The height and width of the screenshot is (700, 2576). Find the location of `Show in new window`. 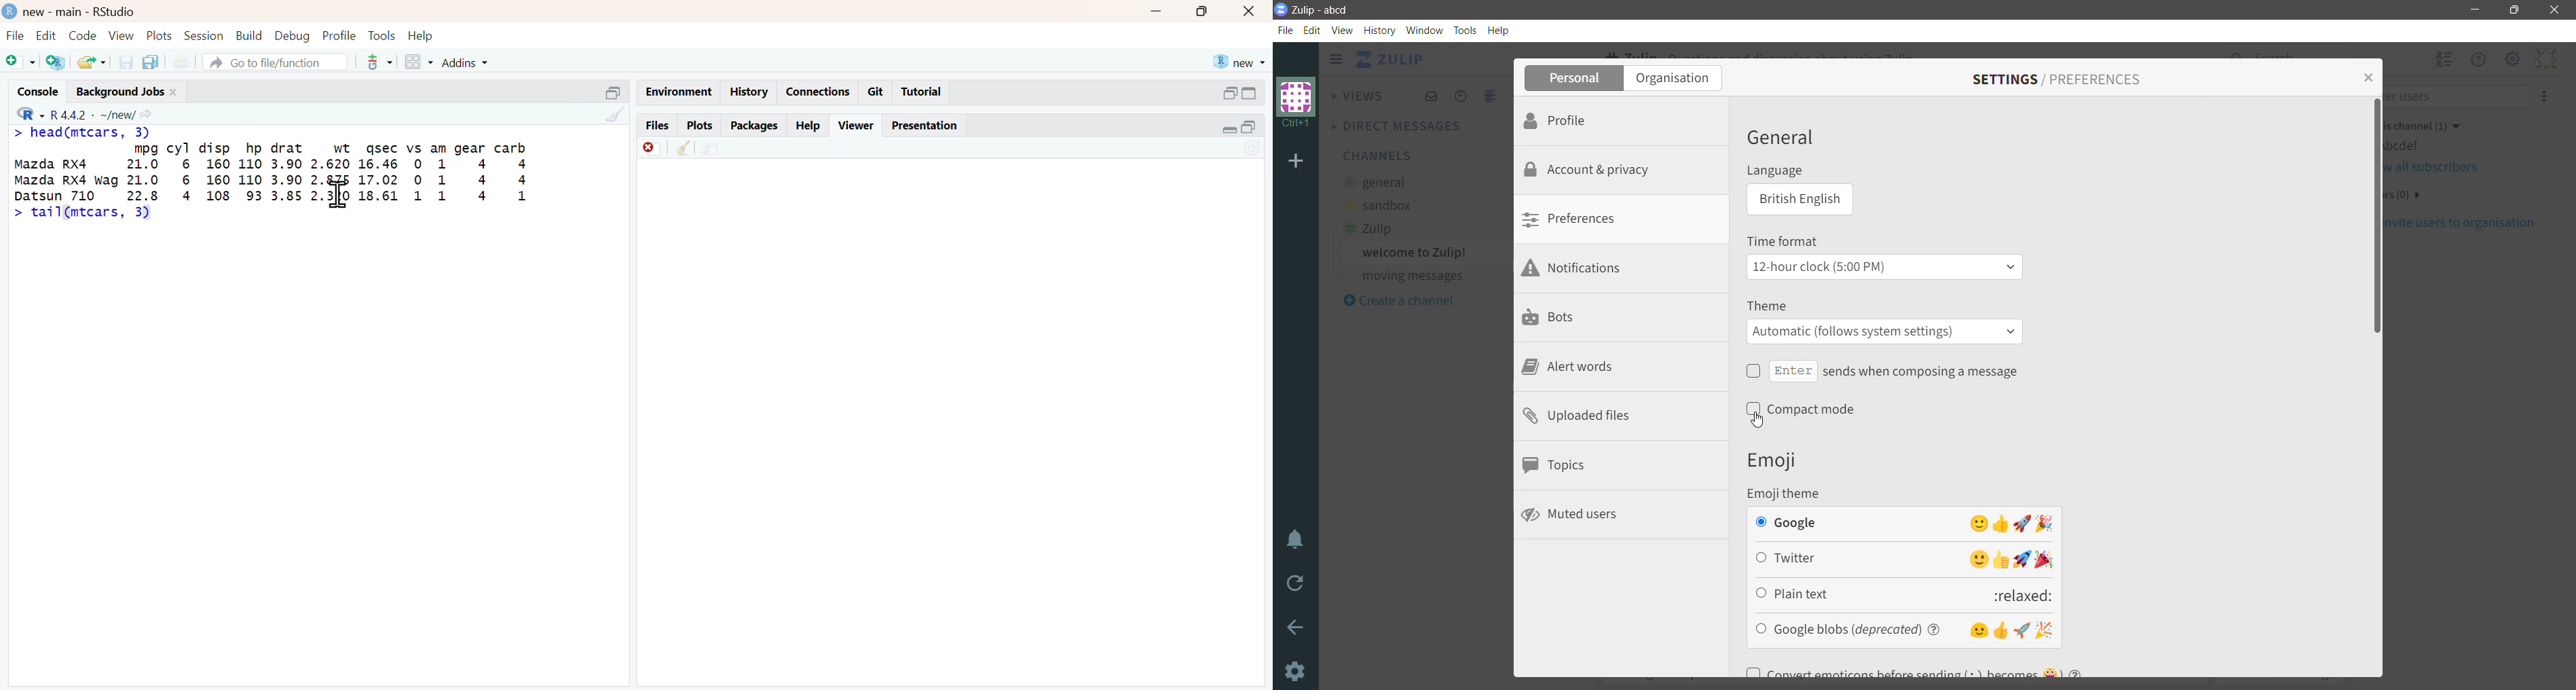

Show in new window is located at coordinates (711, 147).